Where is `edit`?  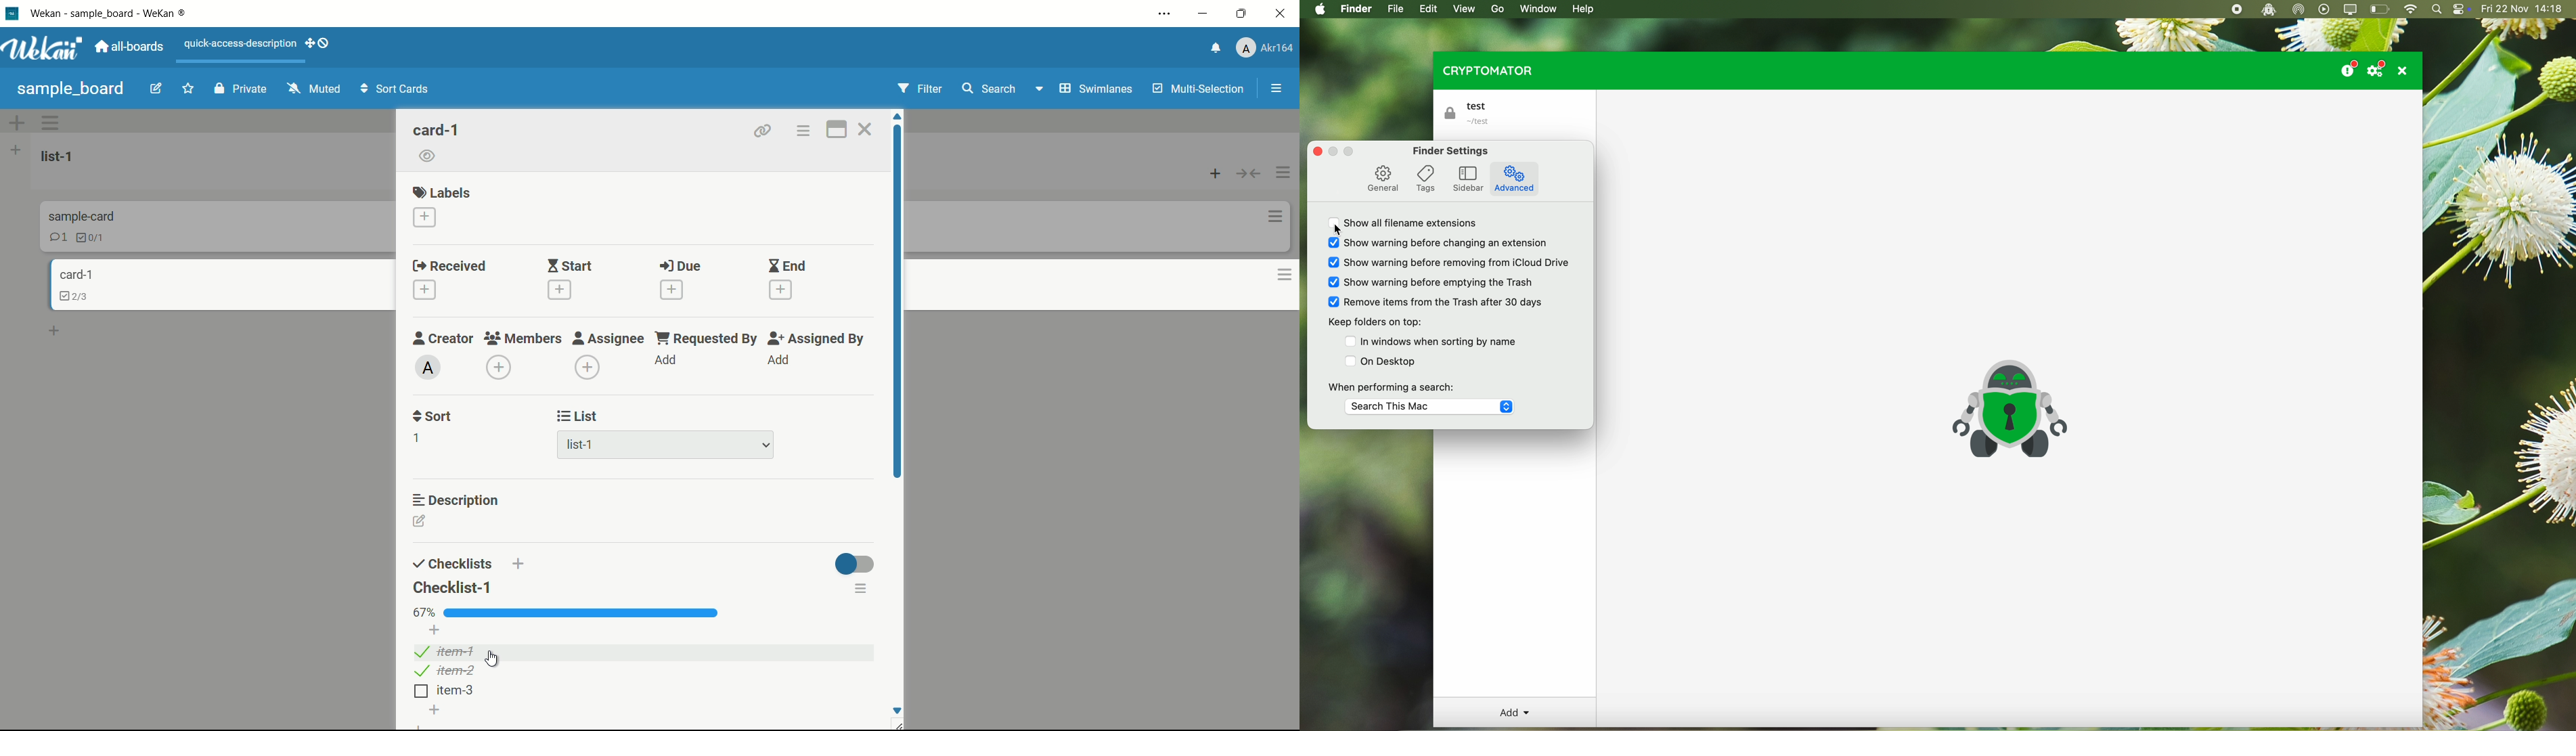
edit is located at coordinates (1431, 9).